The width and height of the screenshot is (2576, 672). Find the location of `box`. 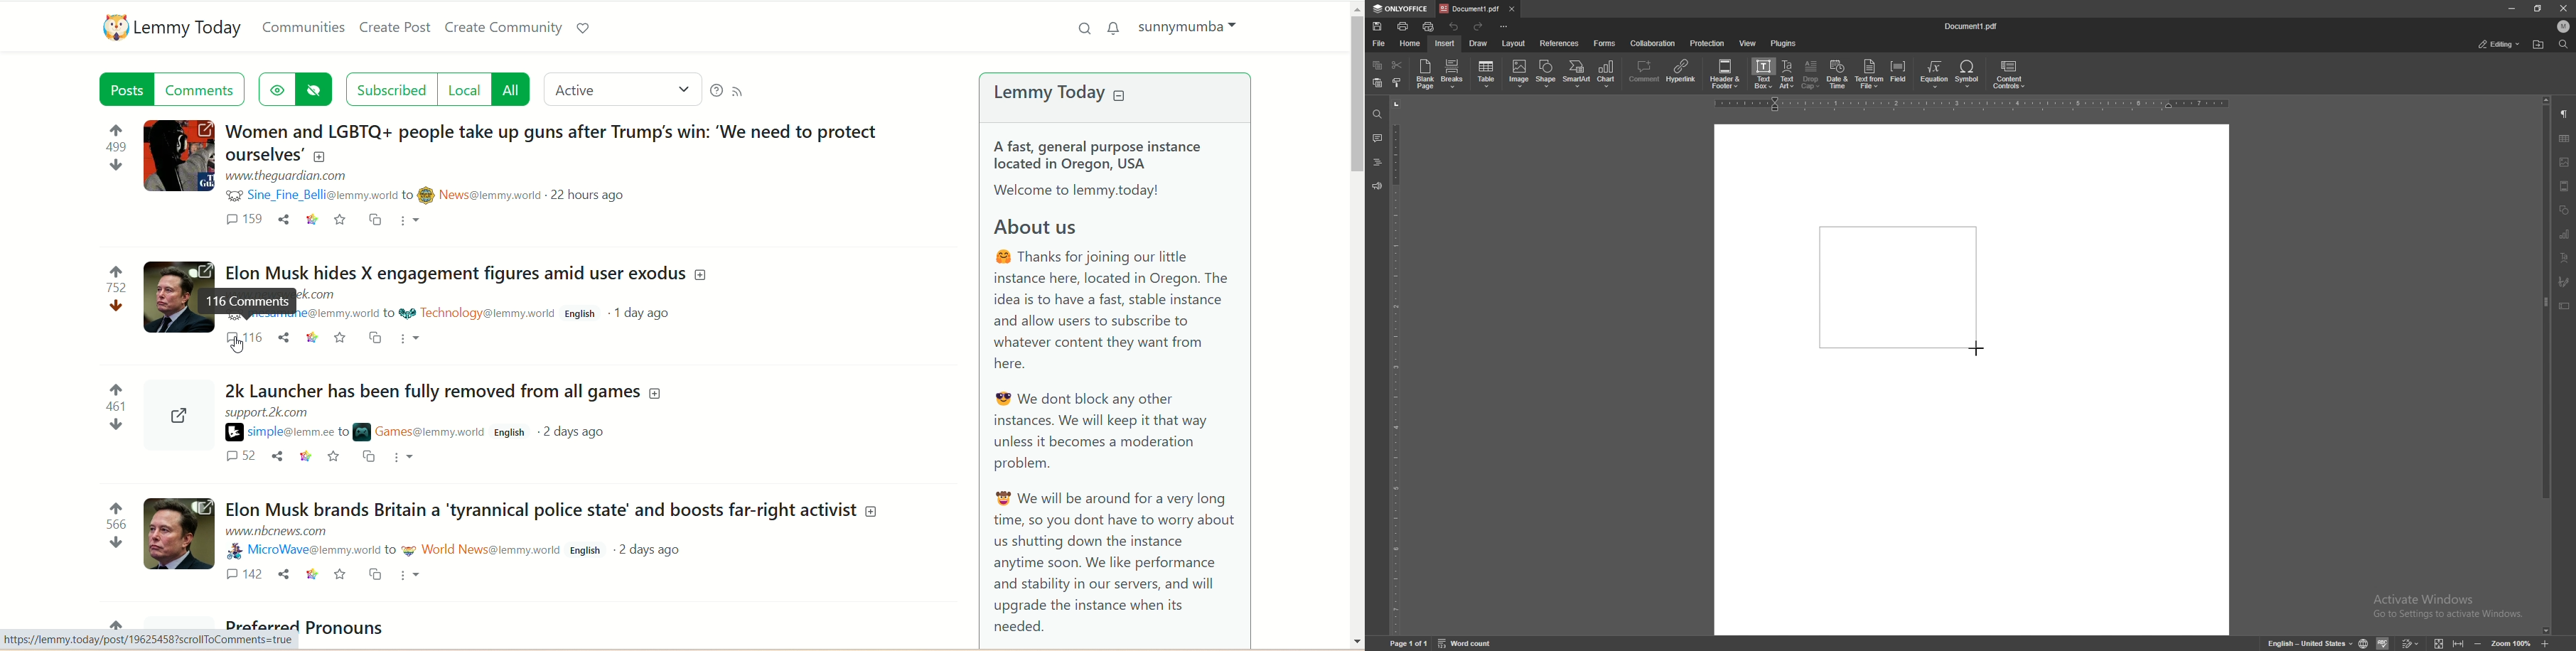

box is located at coordinates (1893, 286).